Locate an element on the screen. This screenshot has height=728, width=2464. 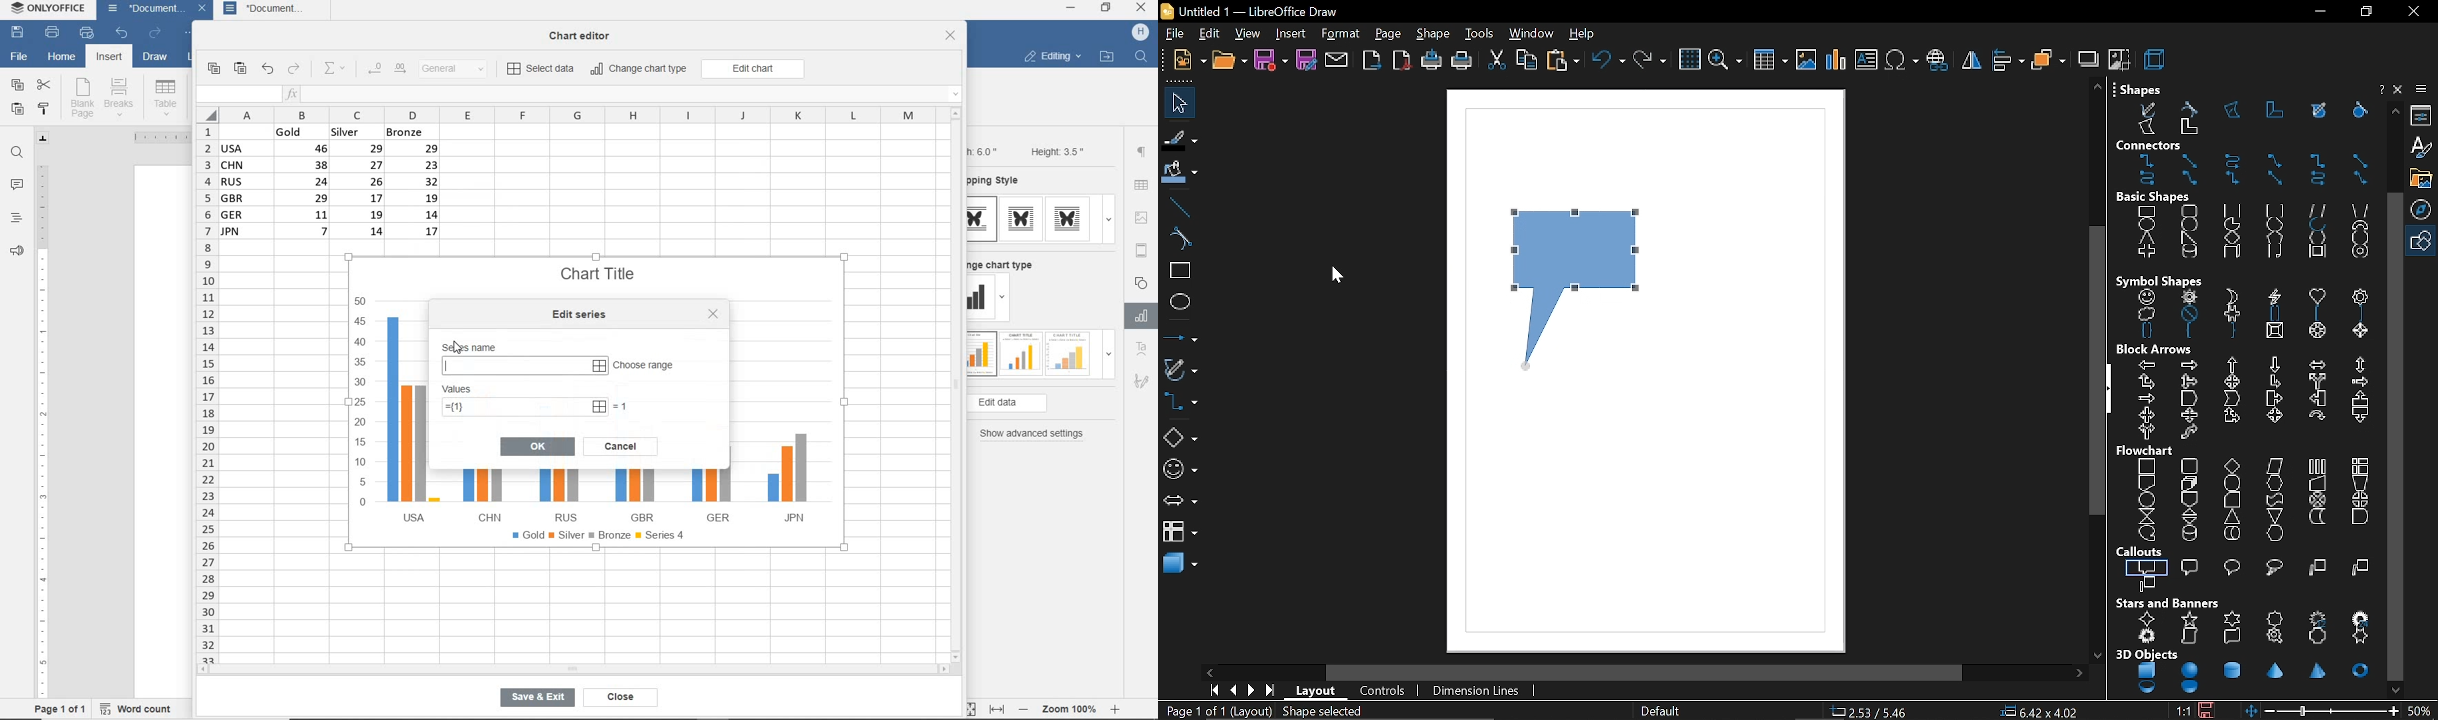
fit to width is located at coordinates (997, 709).